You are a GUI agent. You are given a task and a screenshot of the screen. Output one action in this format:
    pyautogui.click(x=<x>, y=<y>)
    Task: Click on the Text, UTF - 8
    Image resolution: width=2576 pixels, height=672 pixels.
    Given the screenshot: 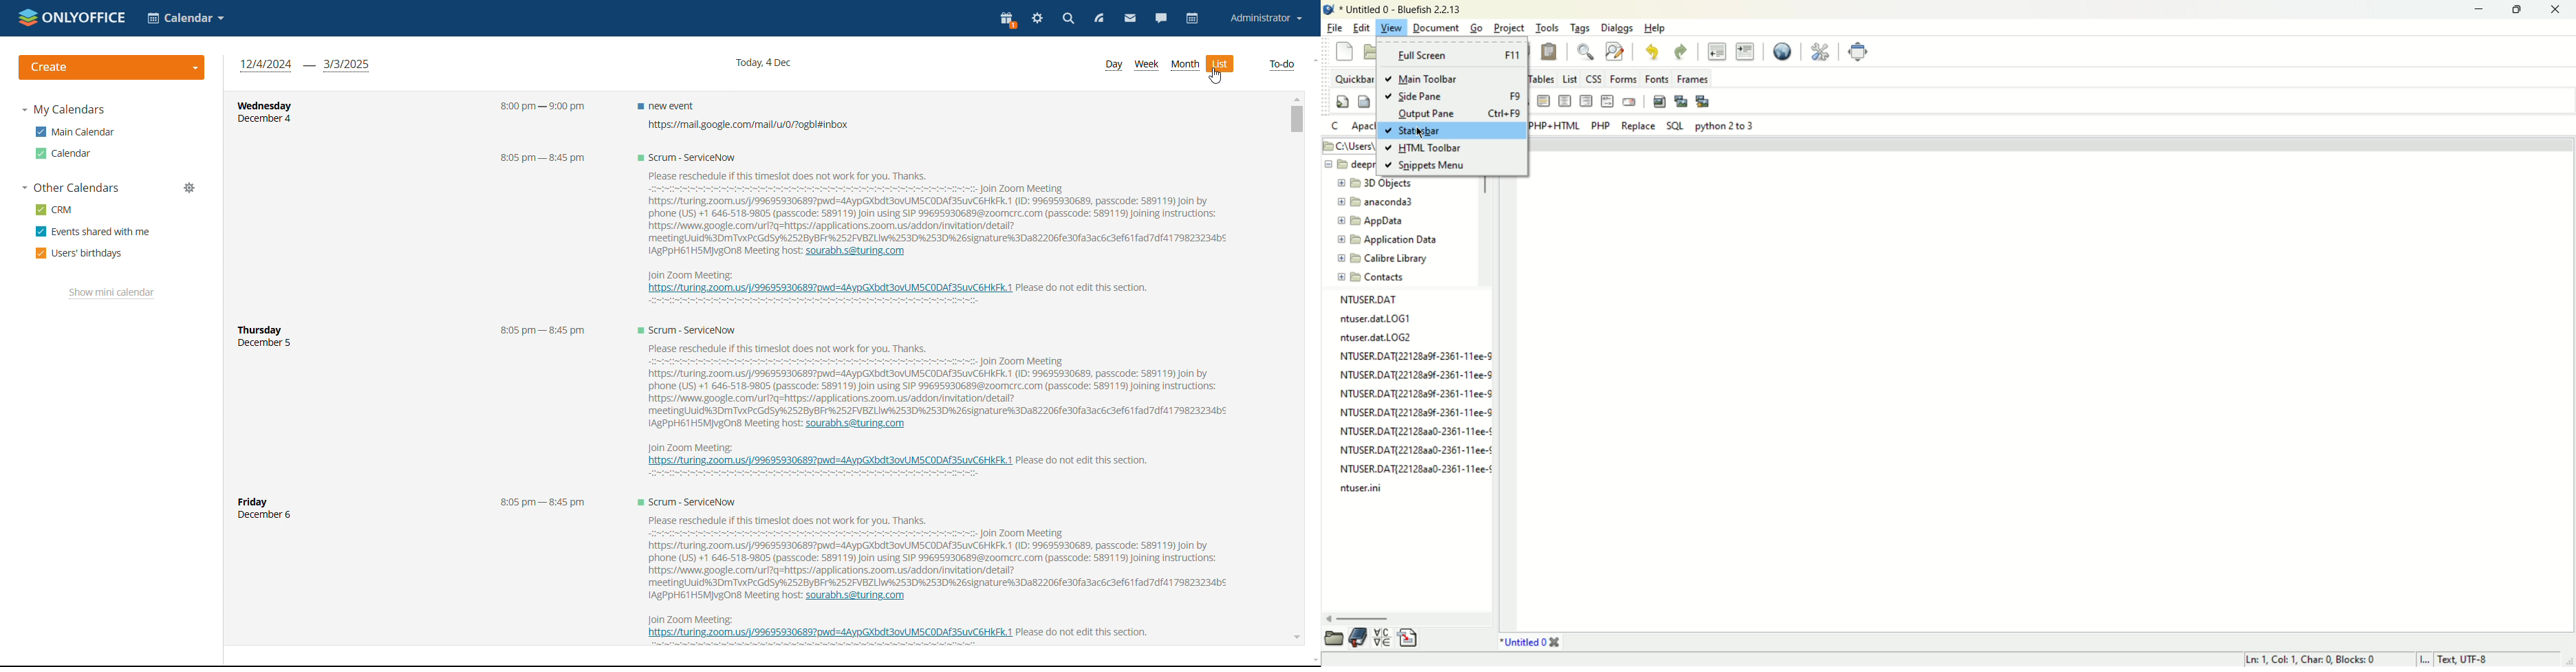 What is the action you would take?
    pyautogui.click(x=2467, y=660)
    